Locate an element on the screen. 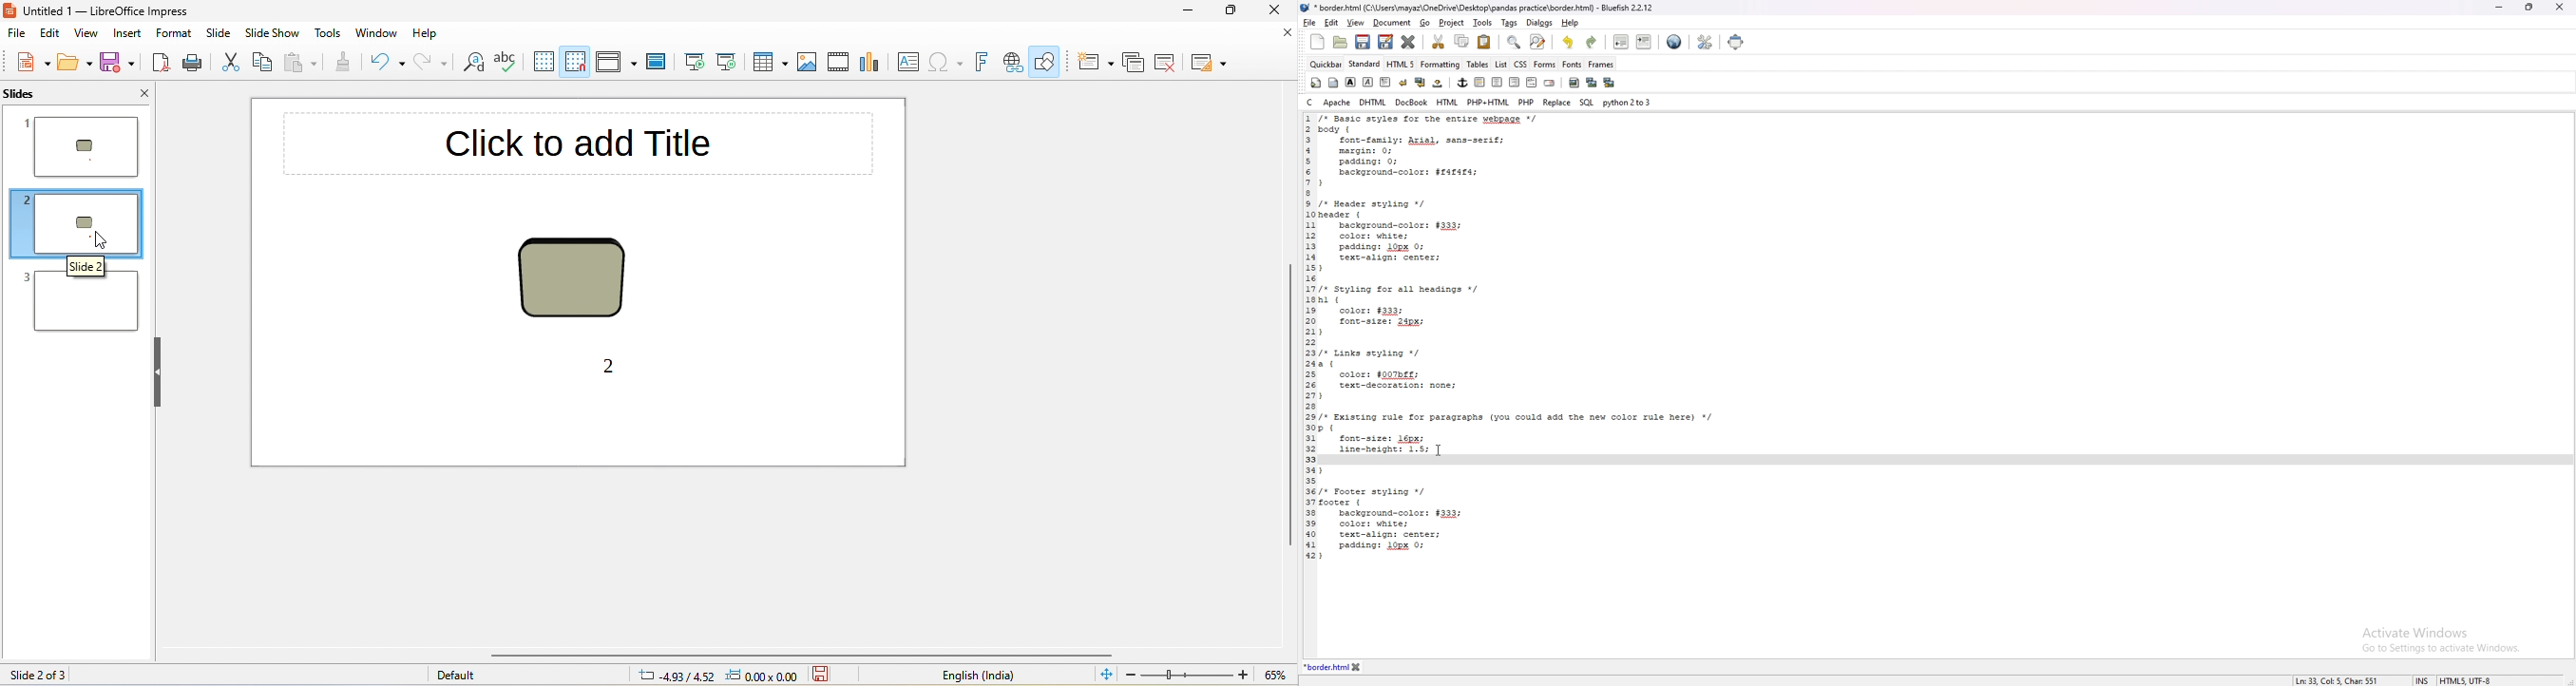  fontwork text is located at coordinates (981, 64).